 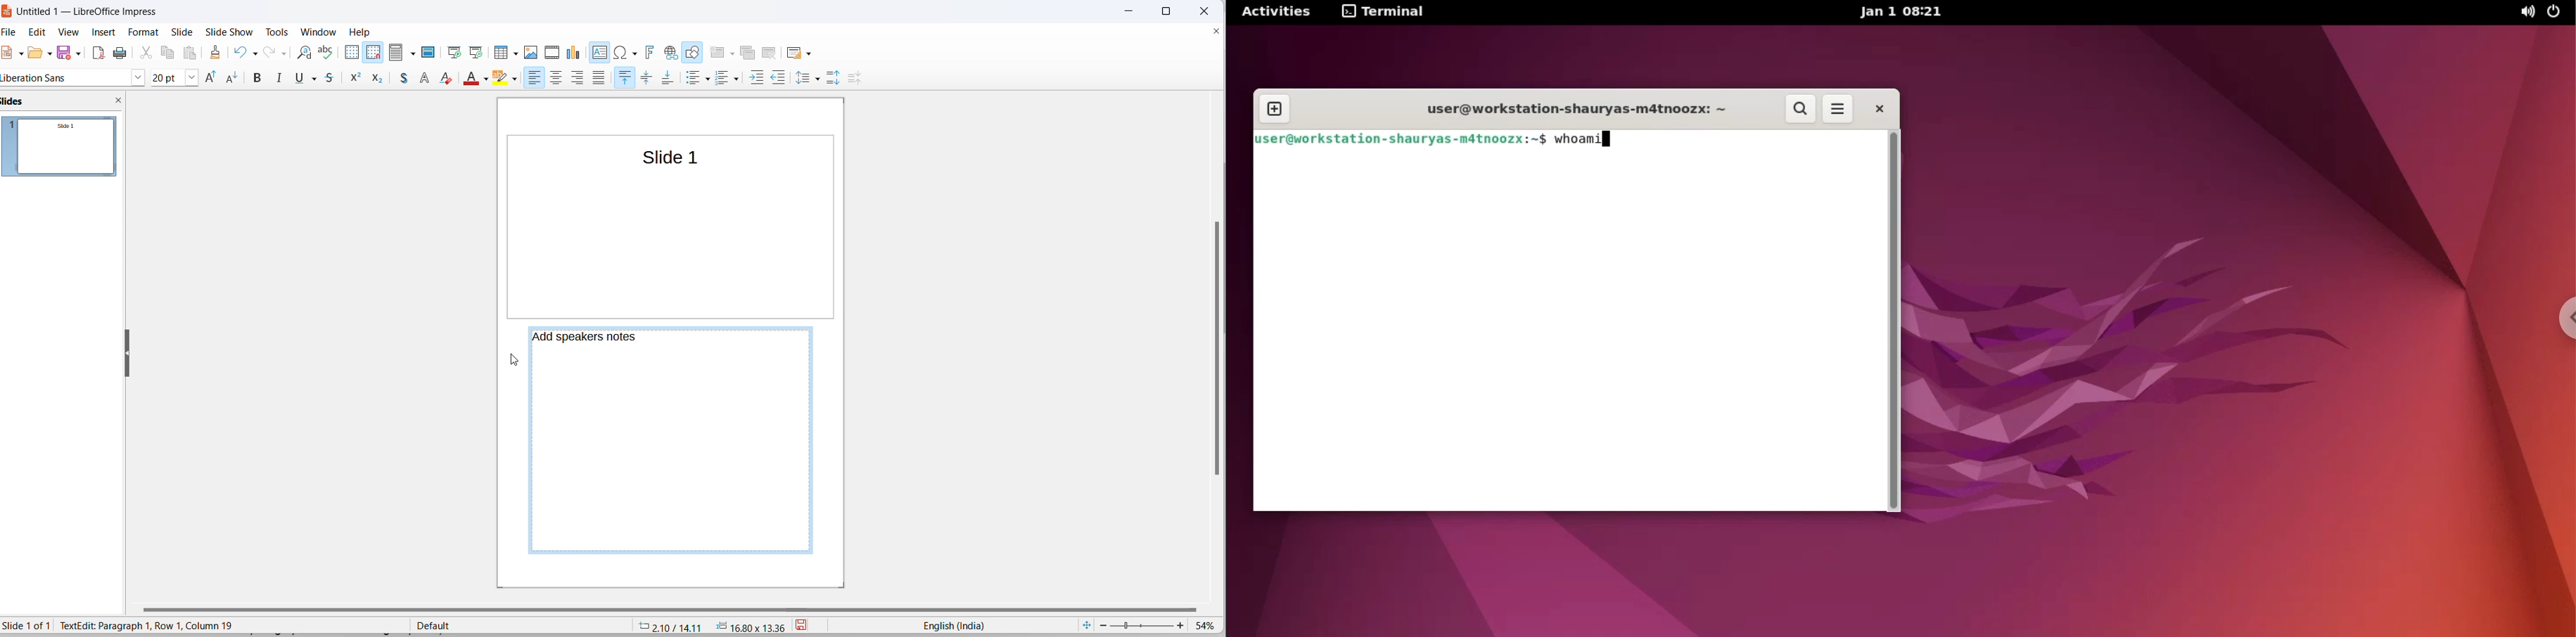 What do you see at coordinates (186, 79) in the screenshot?
I see `line and arrows` at bounding box center [186, 79].